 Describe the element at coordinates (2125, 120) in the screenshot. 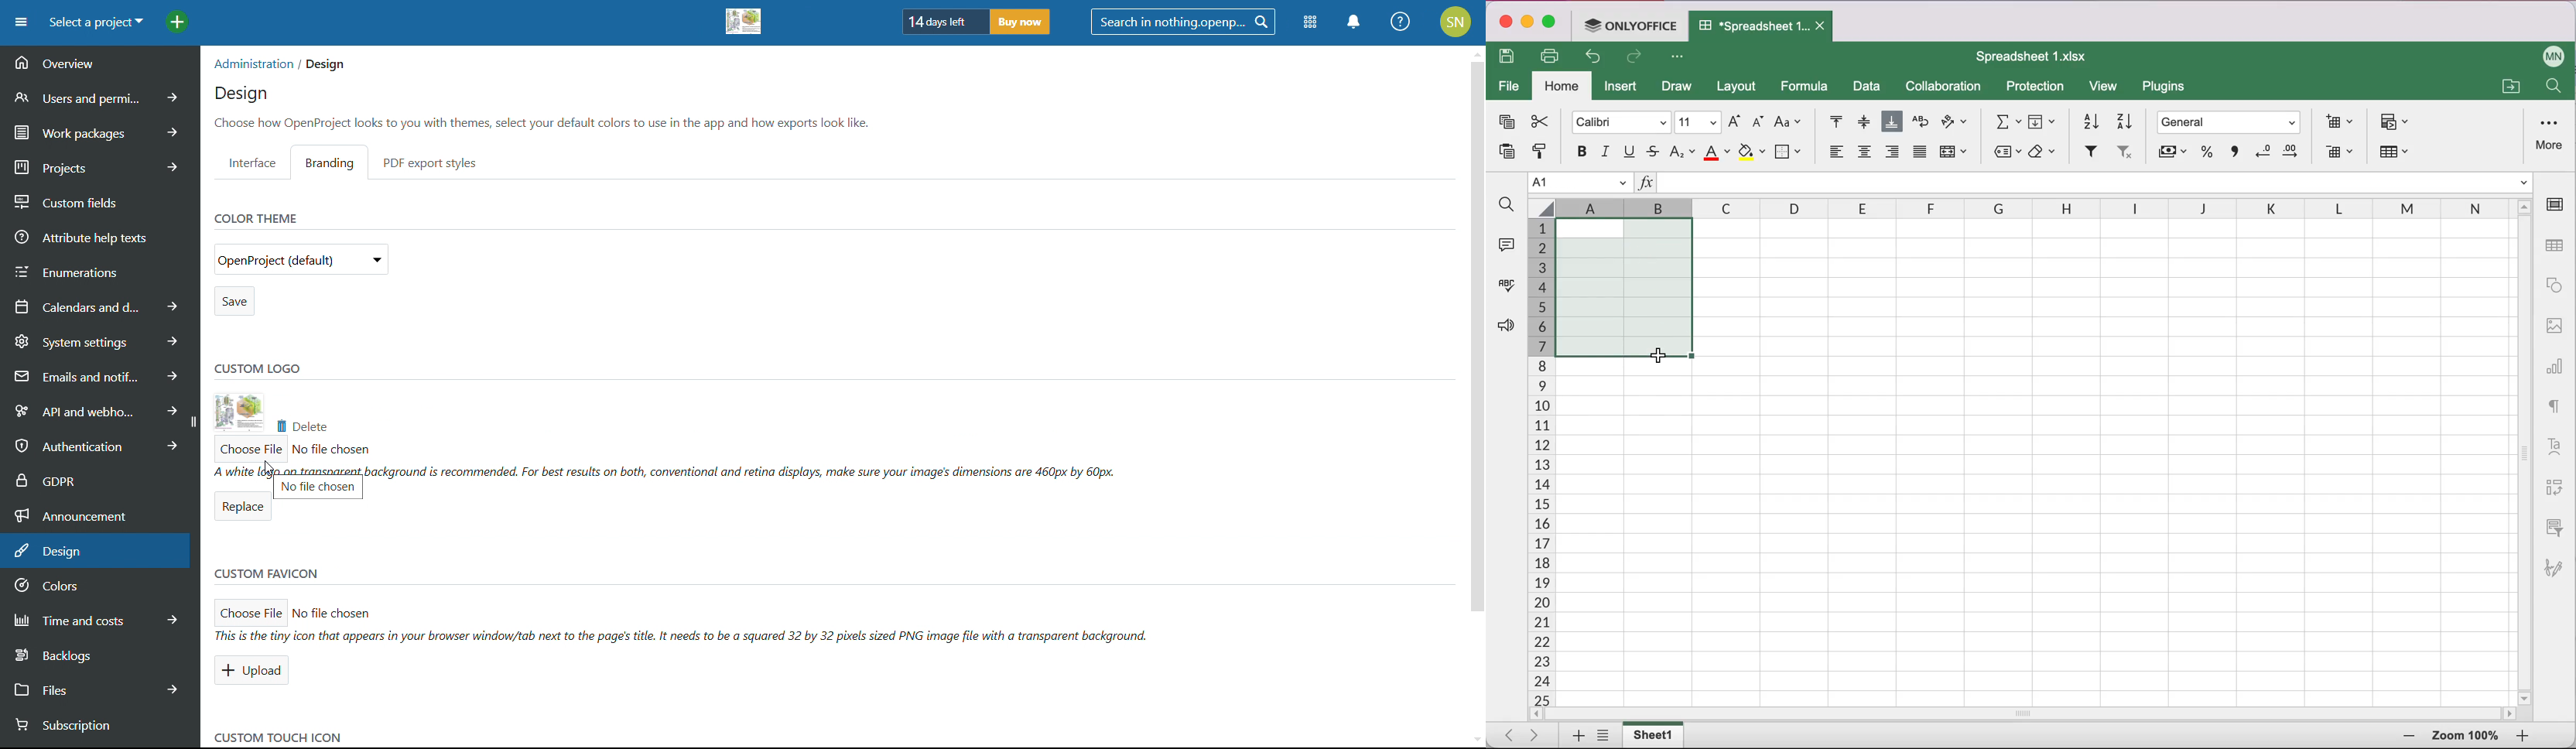

I see `sort descending` at that location.